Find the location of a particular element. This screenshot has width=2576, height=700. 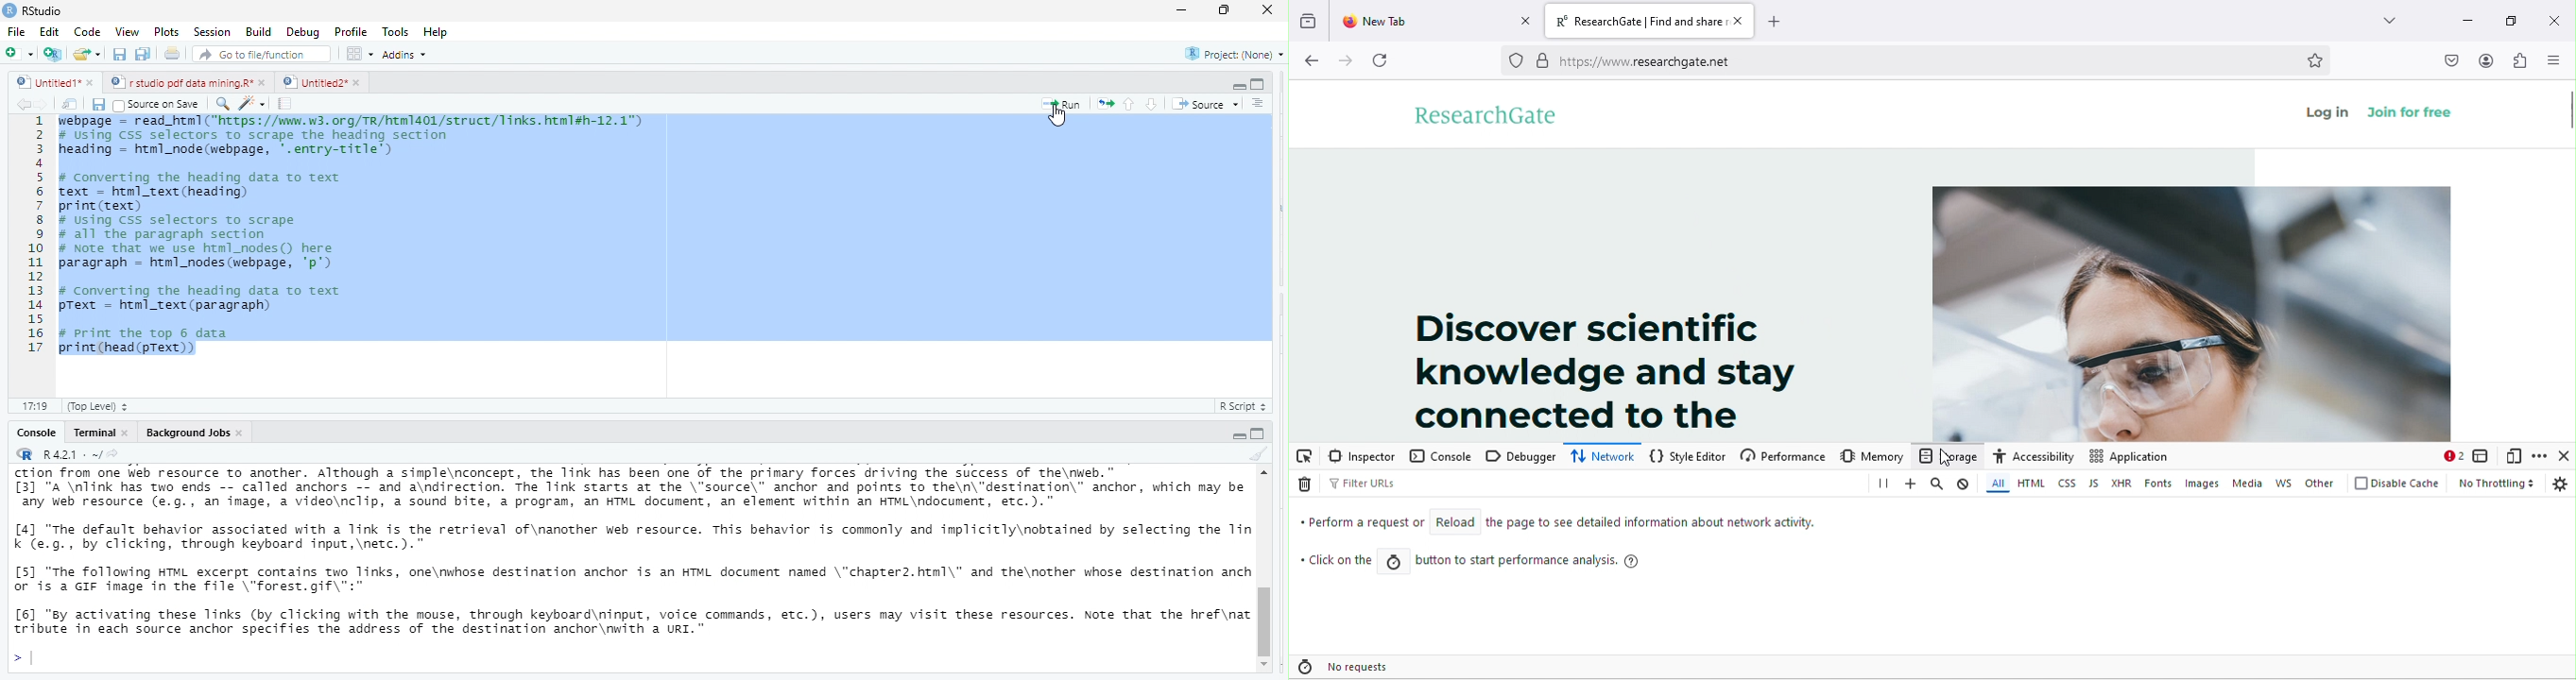

RStudio is located at coordinates (48, 9).